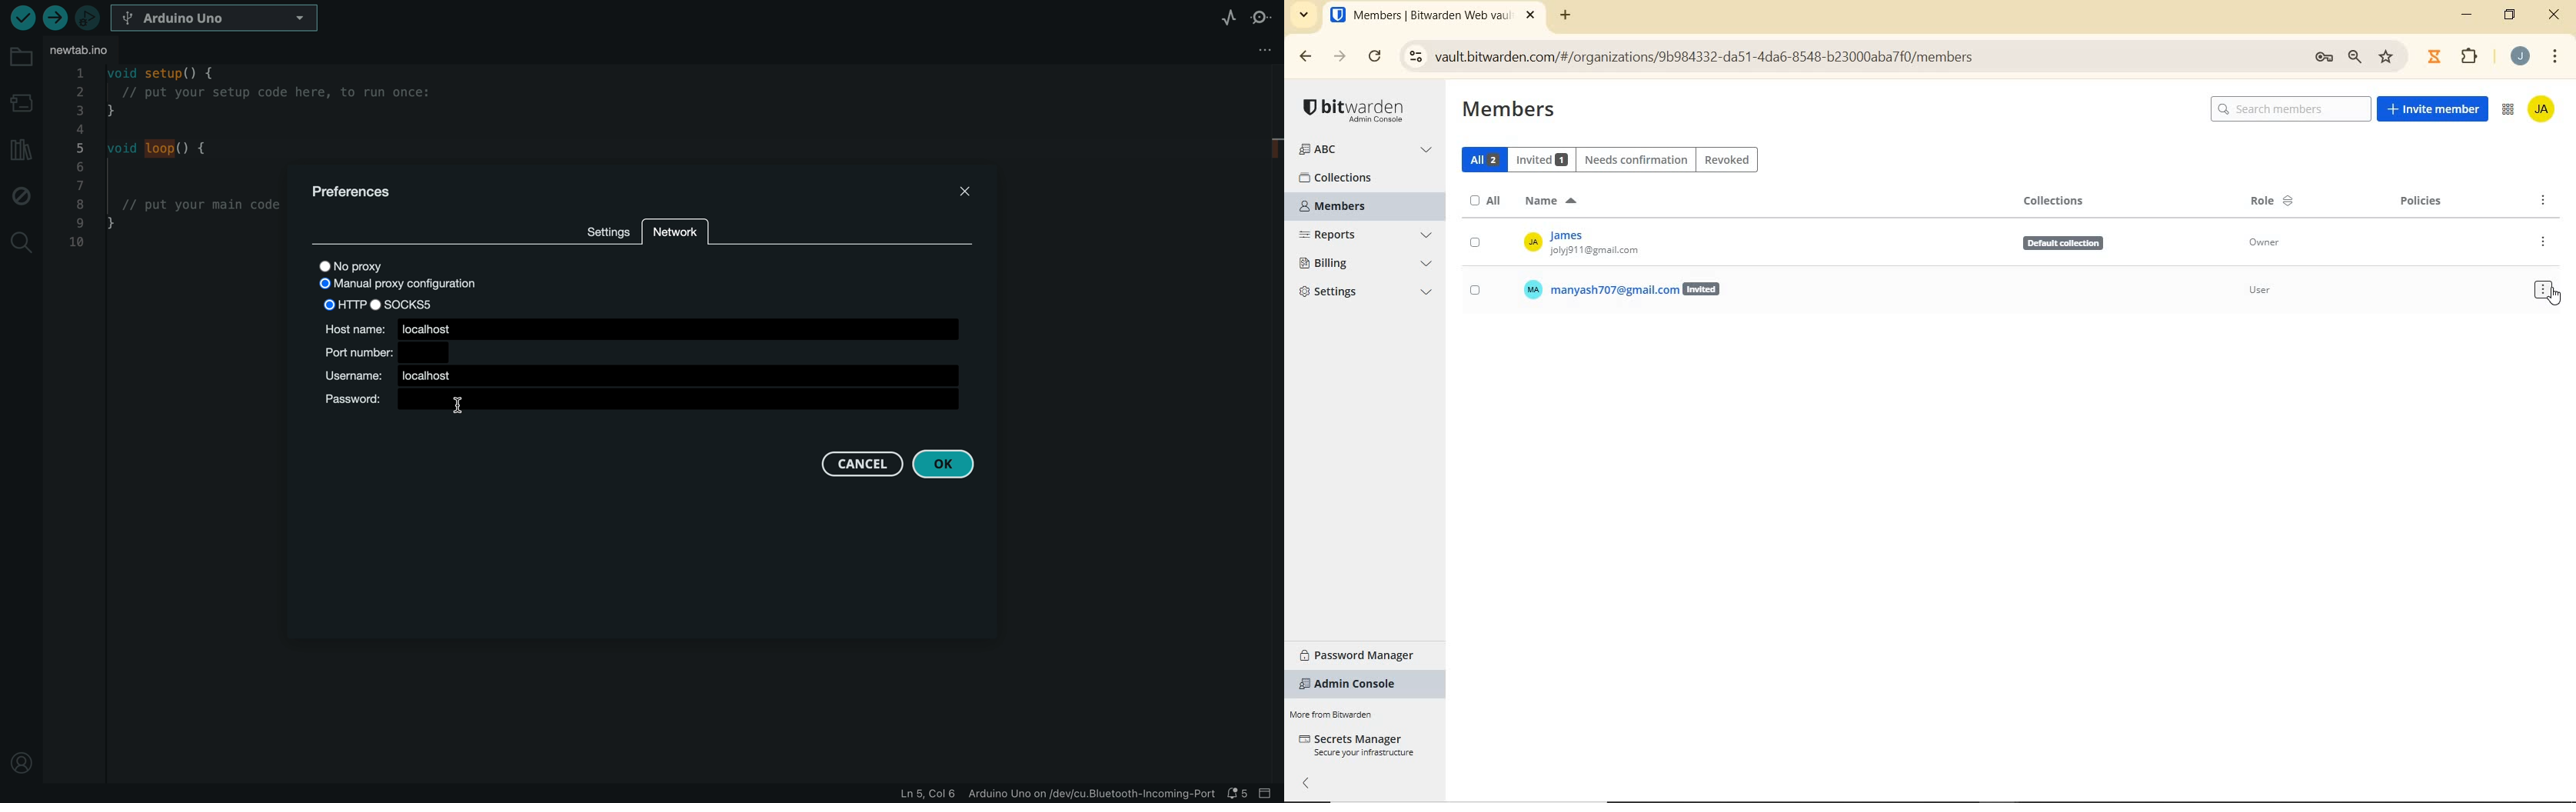 The image size is (2576, 812). What do you see at coordinates (1368, 235) in the screenshot?
I see `REPORTS` at bounding box center [1368, 235].